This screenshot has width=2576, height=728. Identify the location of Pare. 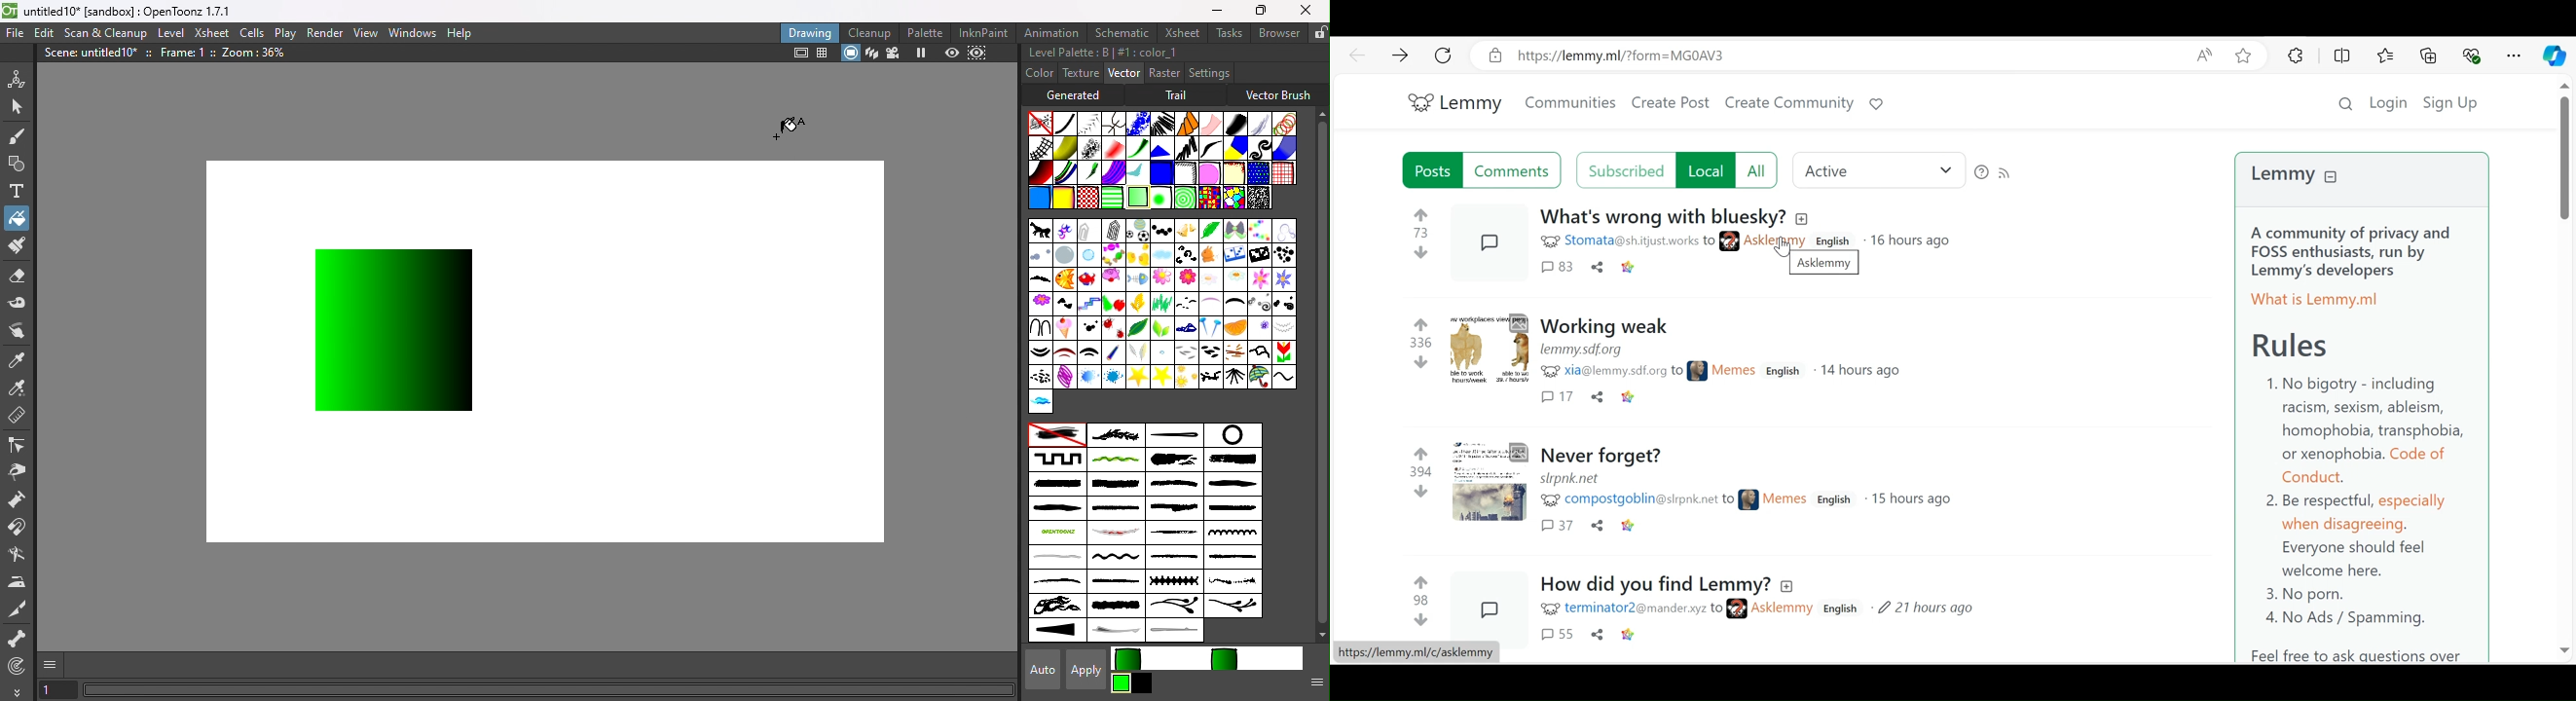
(1286, 327).